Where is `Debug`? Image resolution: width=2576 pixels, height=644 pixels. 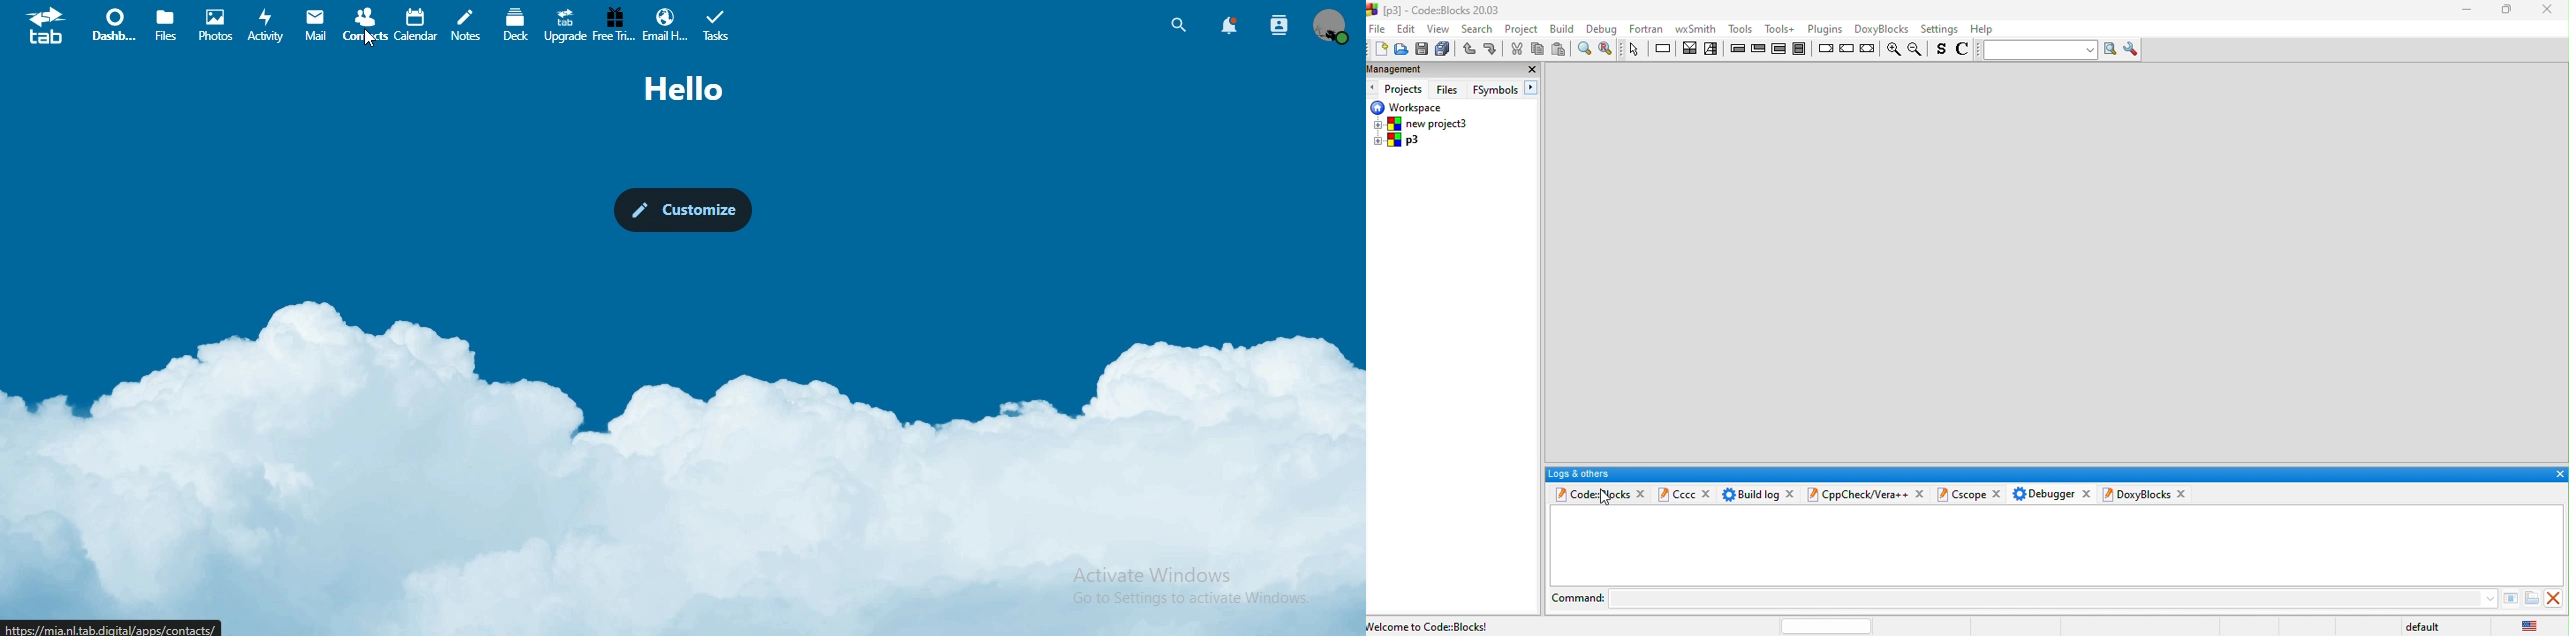 Debug is located at coordinates (1602, 29).